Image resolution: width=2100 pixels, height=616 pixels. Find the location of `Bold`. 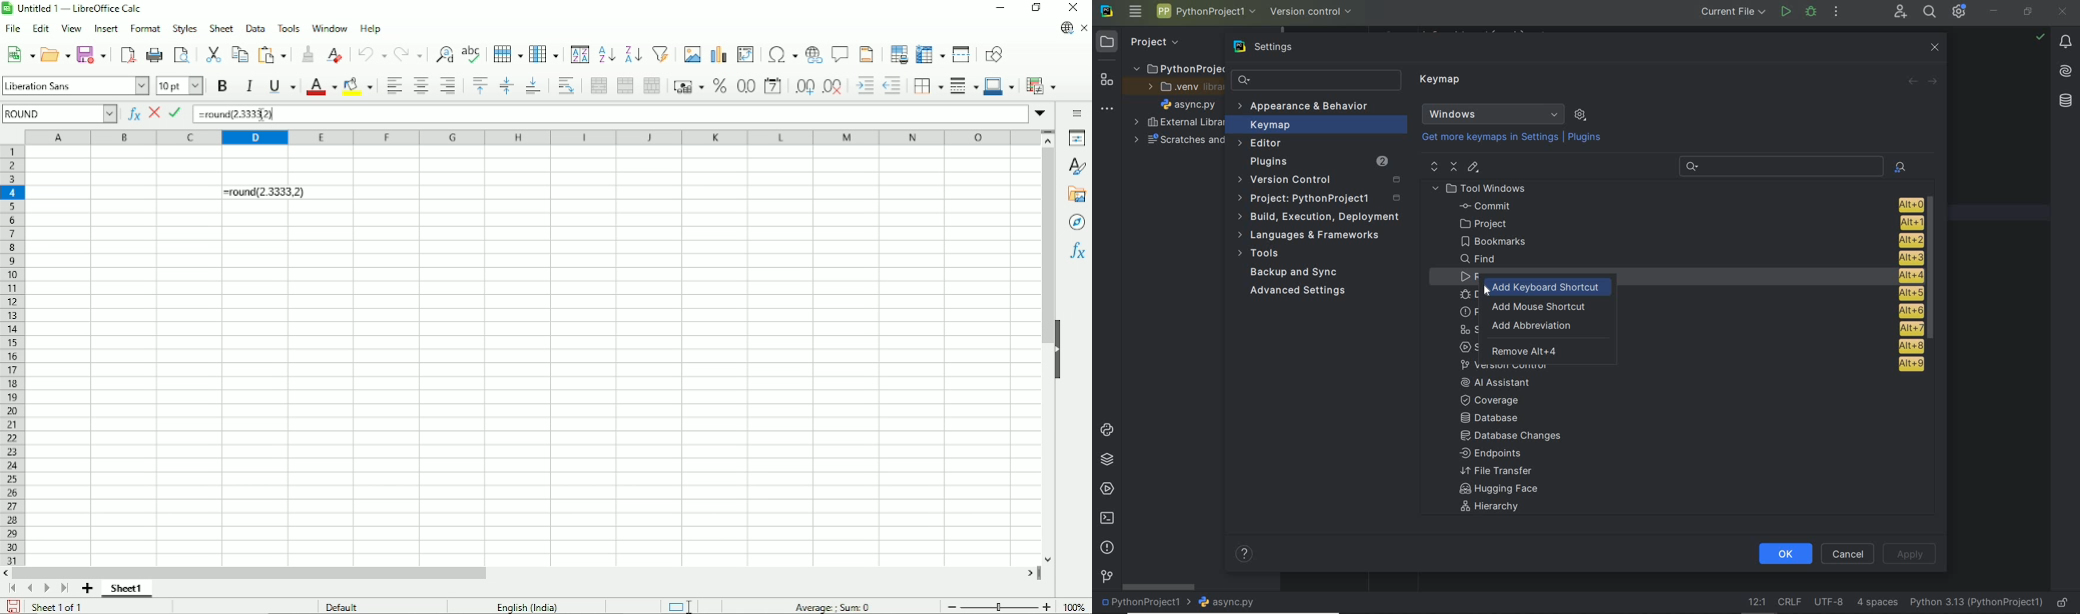

Bold is located at coordinates (221, 86).